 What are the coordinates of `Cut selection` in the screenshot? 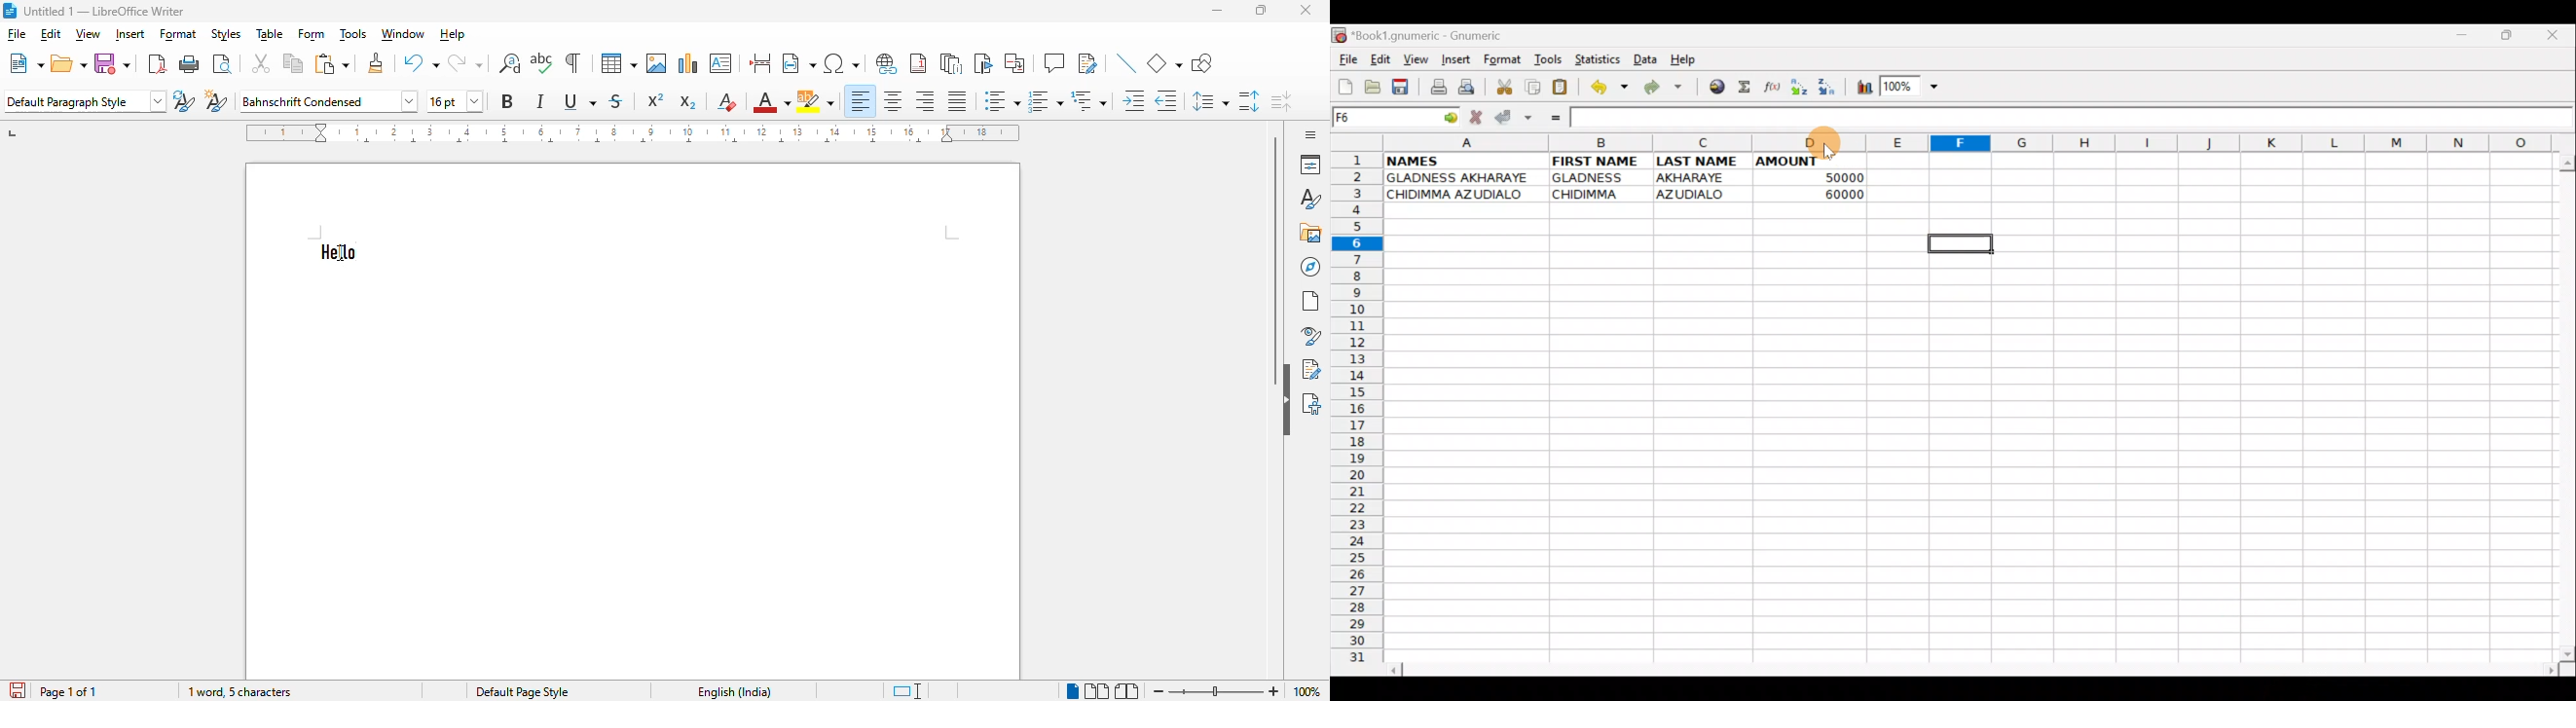 It's located at (1501, 86).